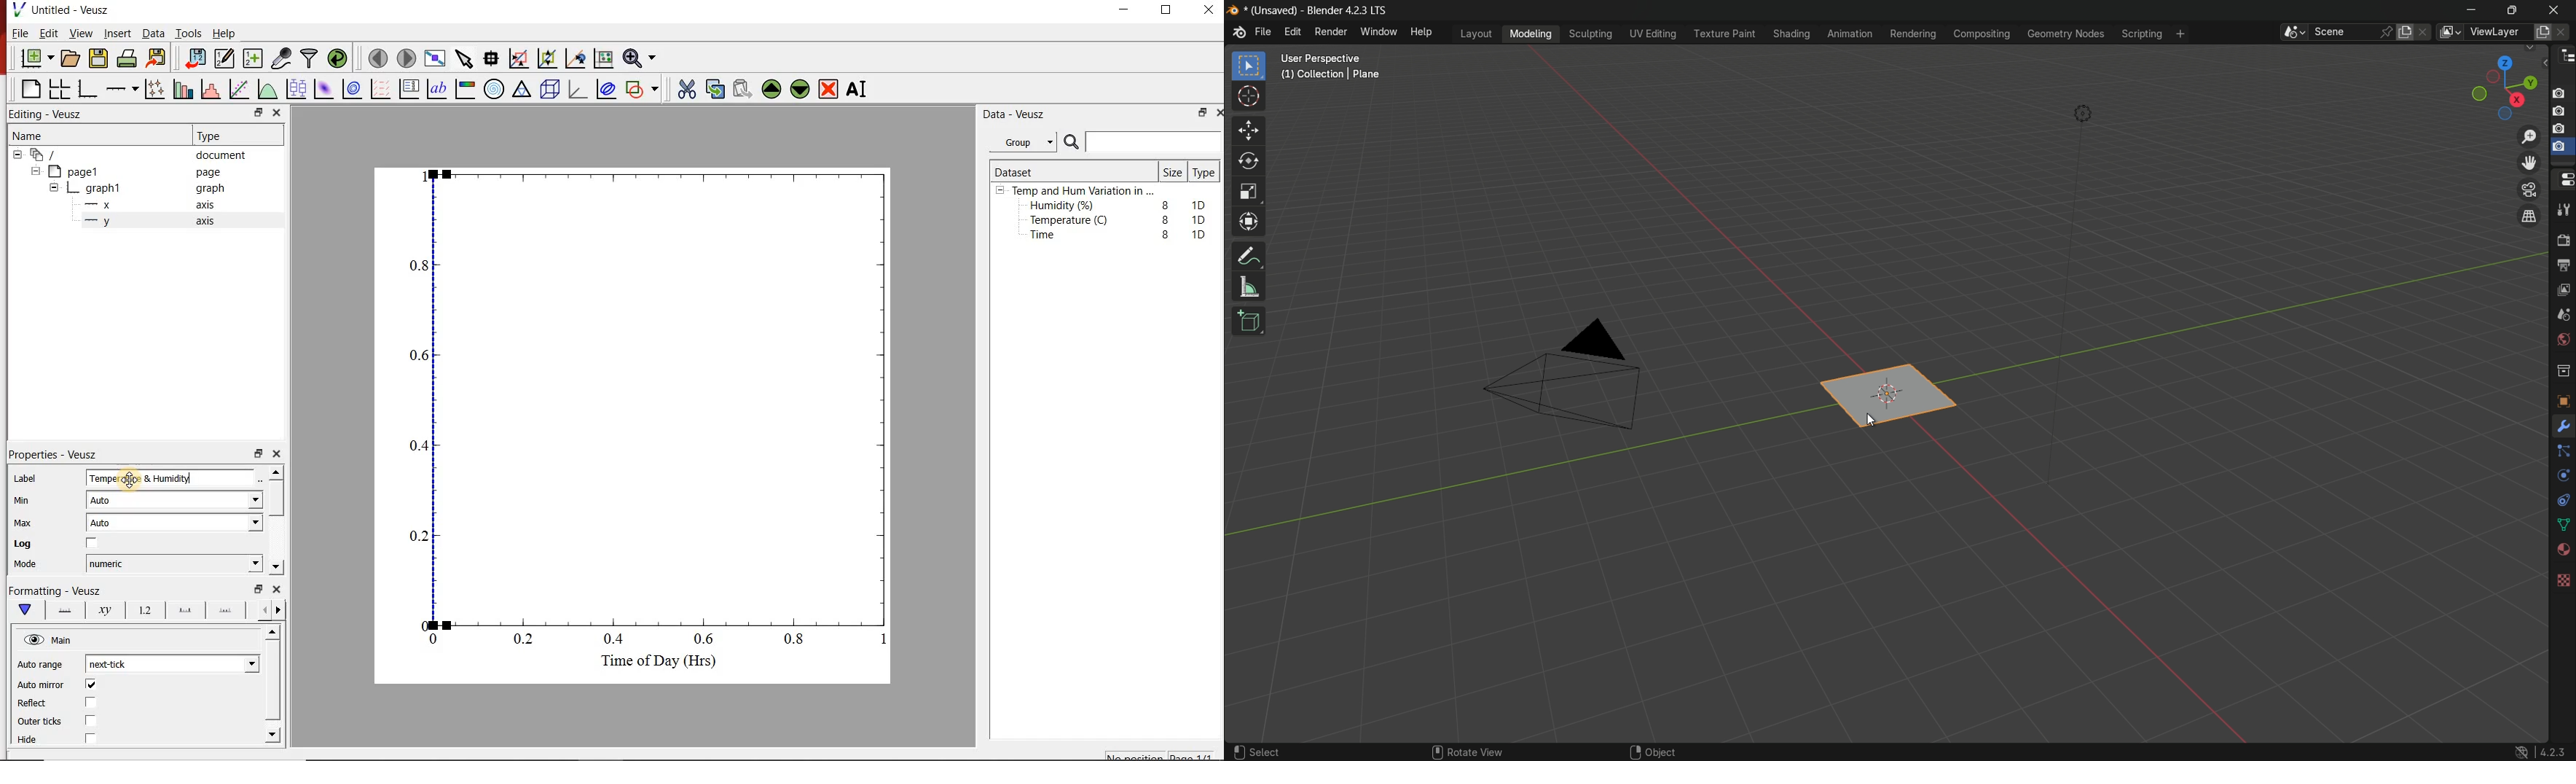 Image resolution: width=2576 pixels, height=784 pixels. I want to click on 0.2, so click(417, 536).